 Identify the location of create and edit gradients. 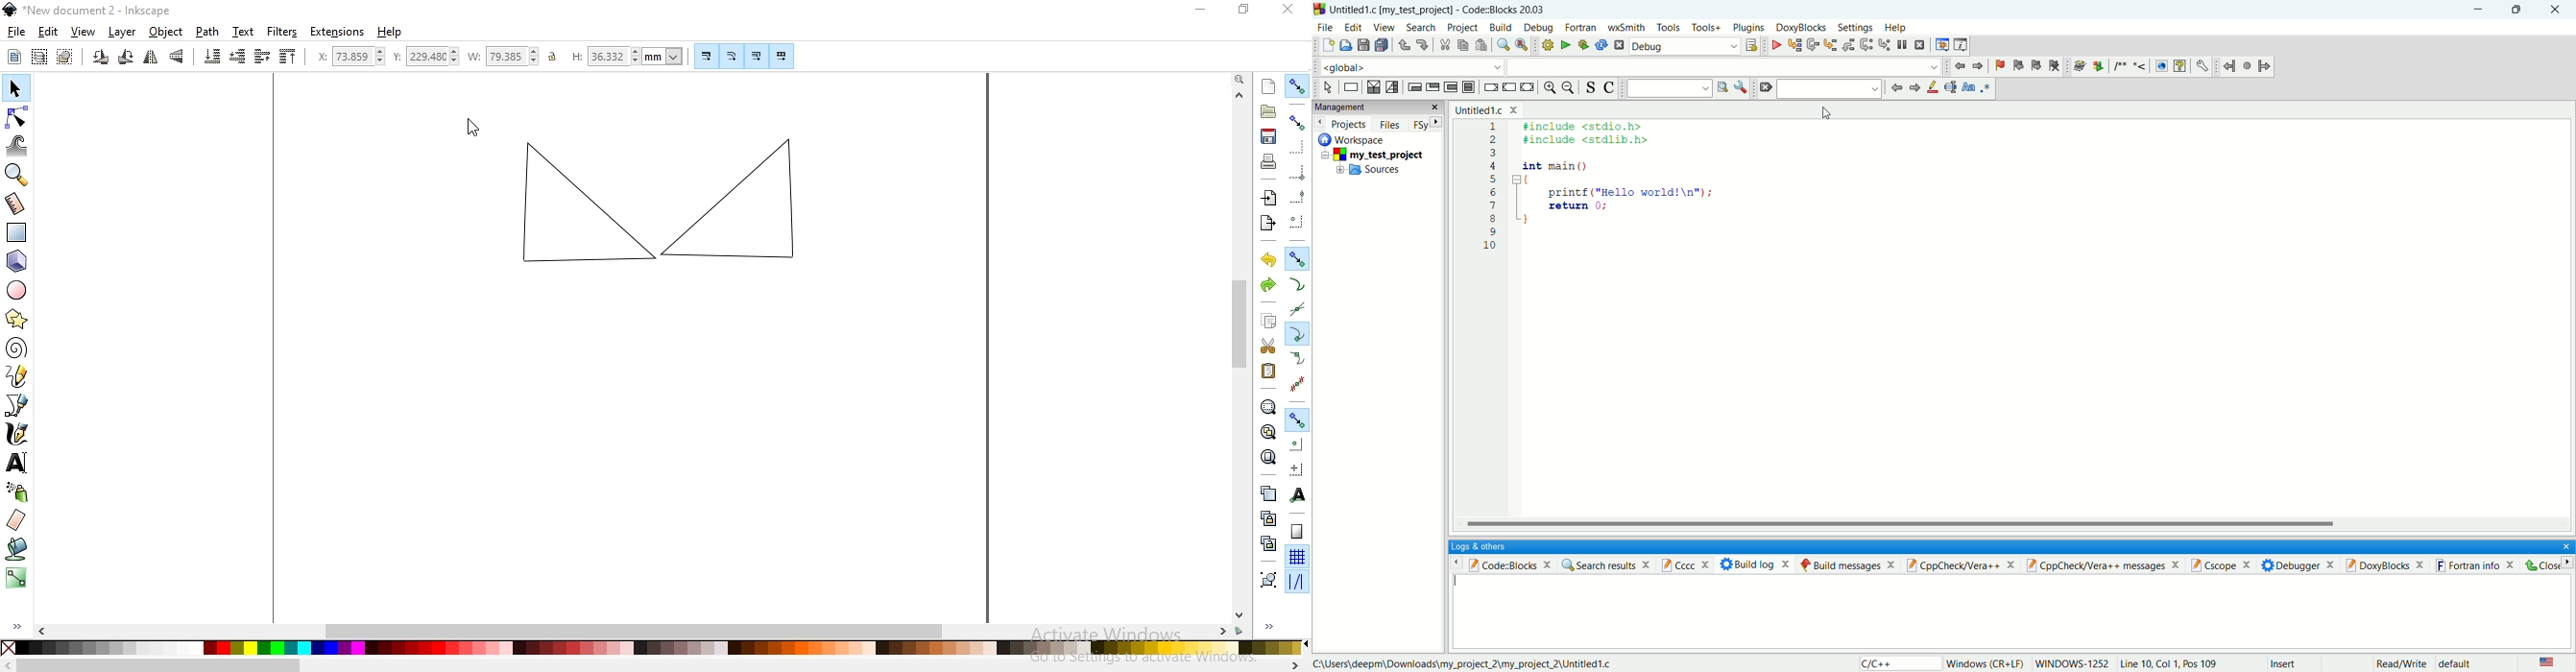
(14, 578).